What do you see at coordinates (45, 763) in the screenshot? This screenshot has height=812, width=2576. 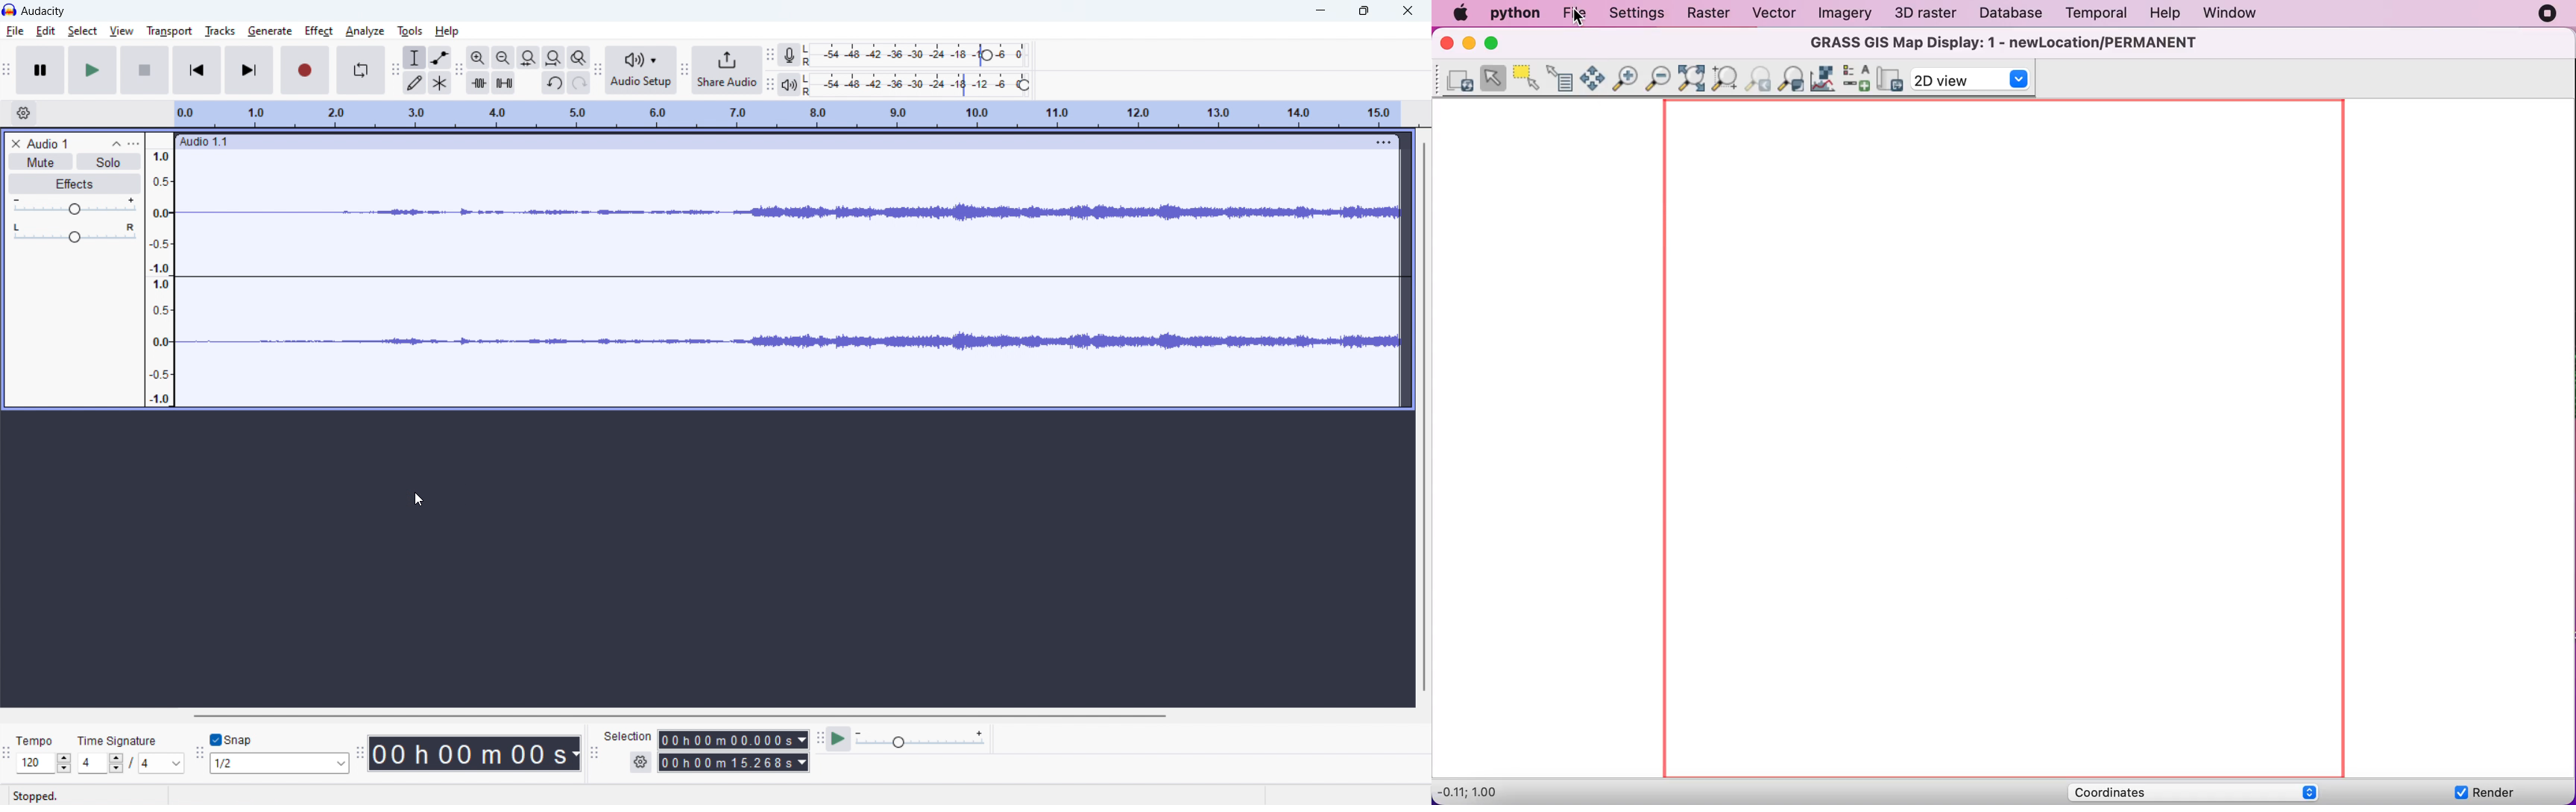 I see `set tempo` at bounding box center [45, 763].